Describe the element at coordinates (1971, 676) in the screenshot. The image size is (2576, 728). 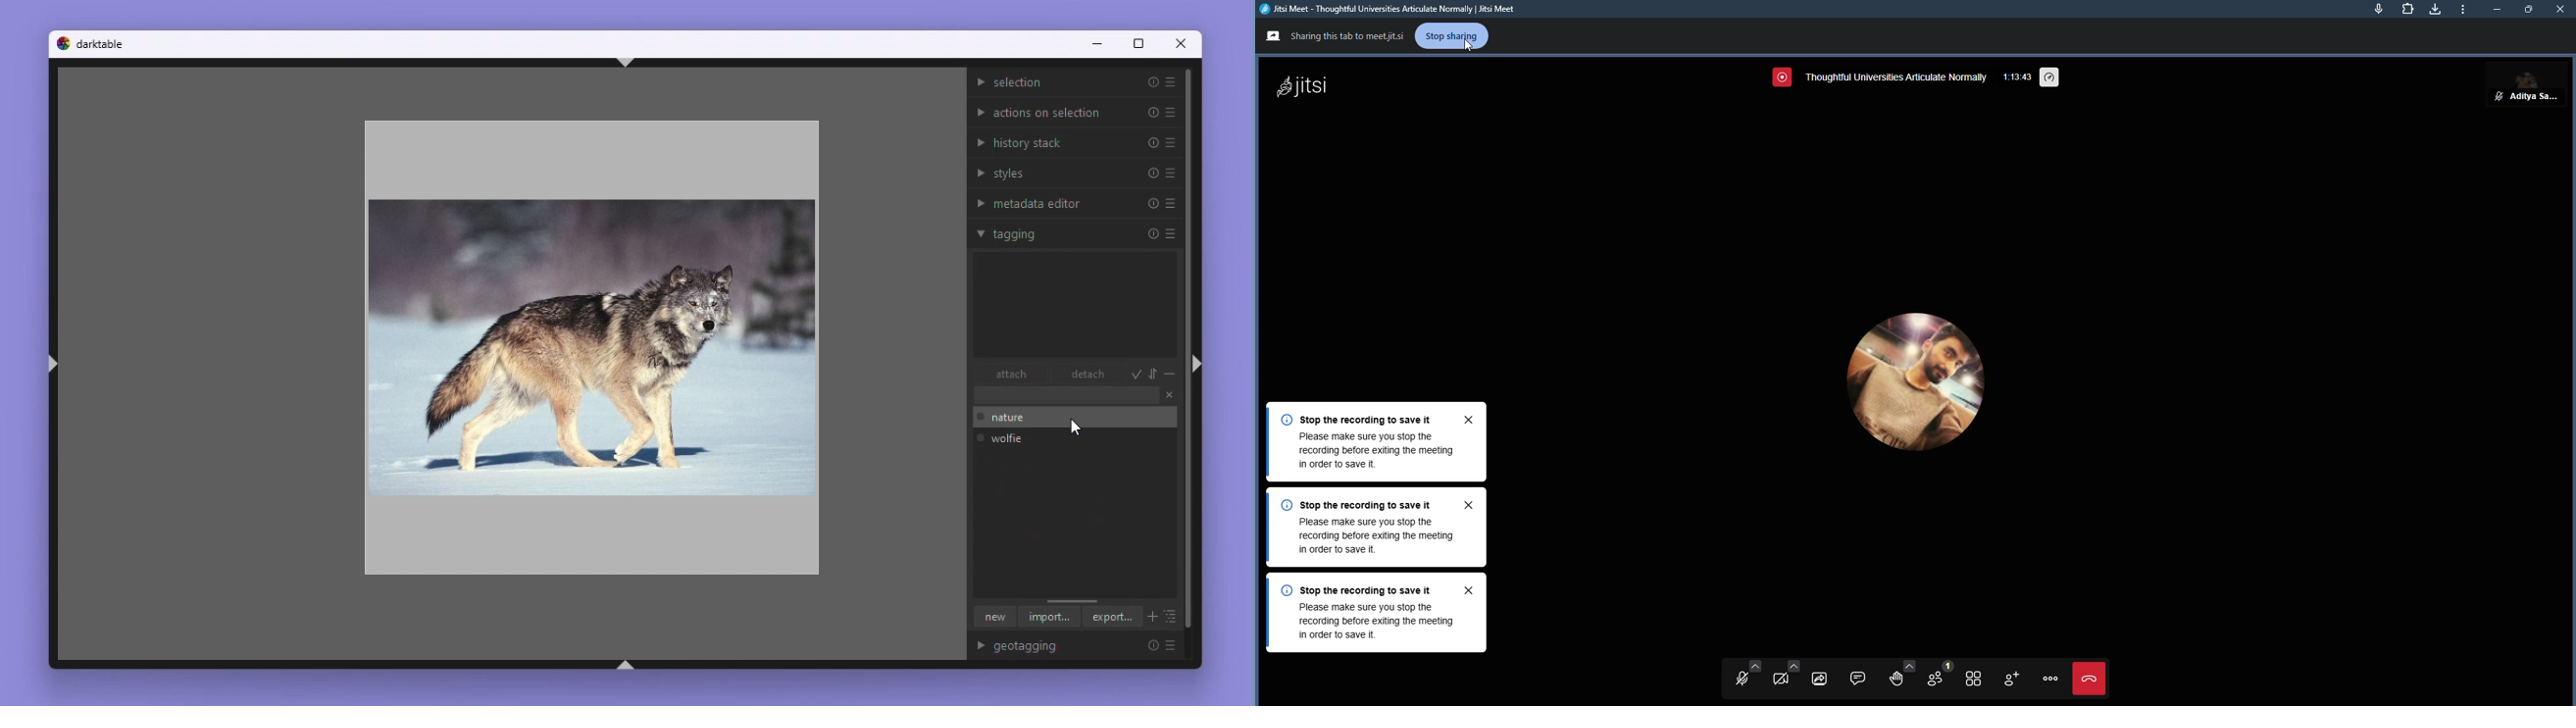
I see `toggle tile view` at that location.